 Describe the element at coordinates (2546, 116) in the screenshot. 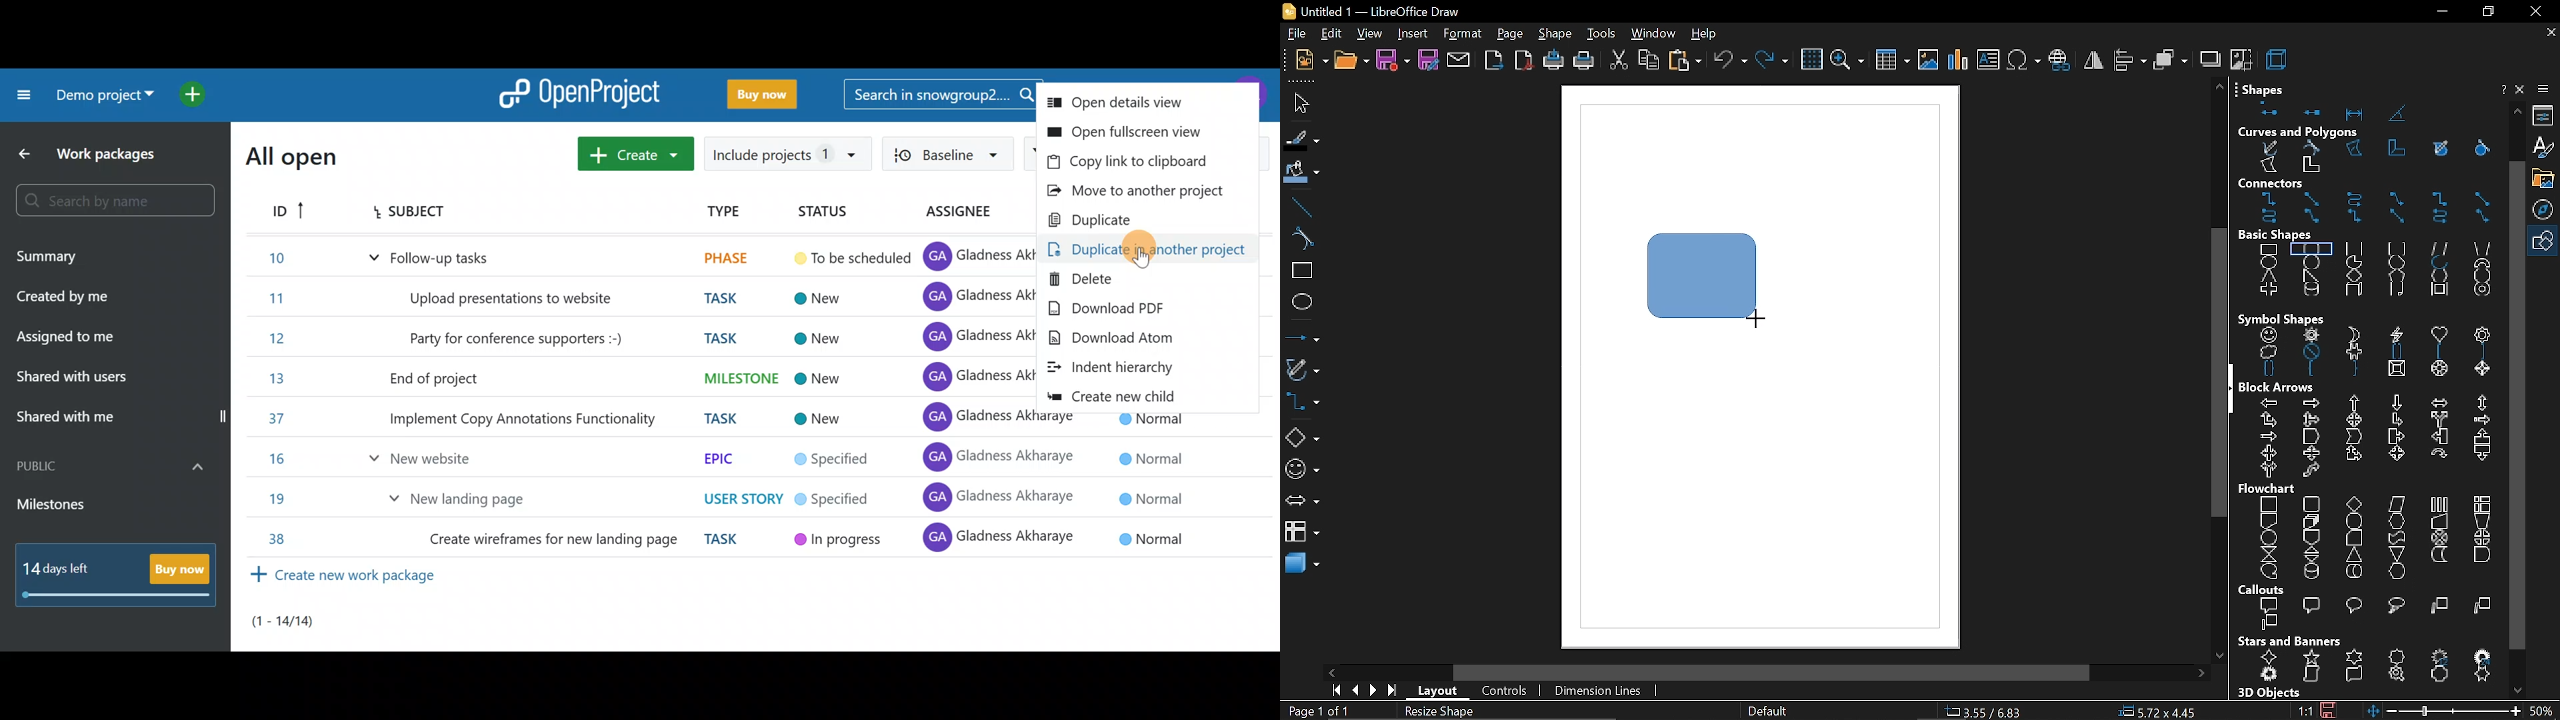

I see `properties` at that location.